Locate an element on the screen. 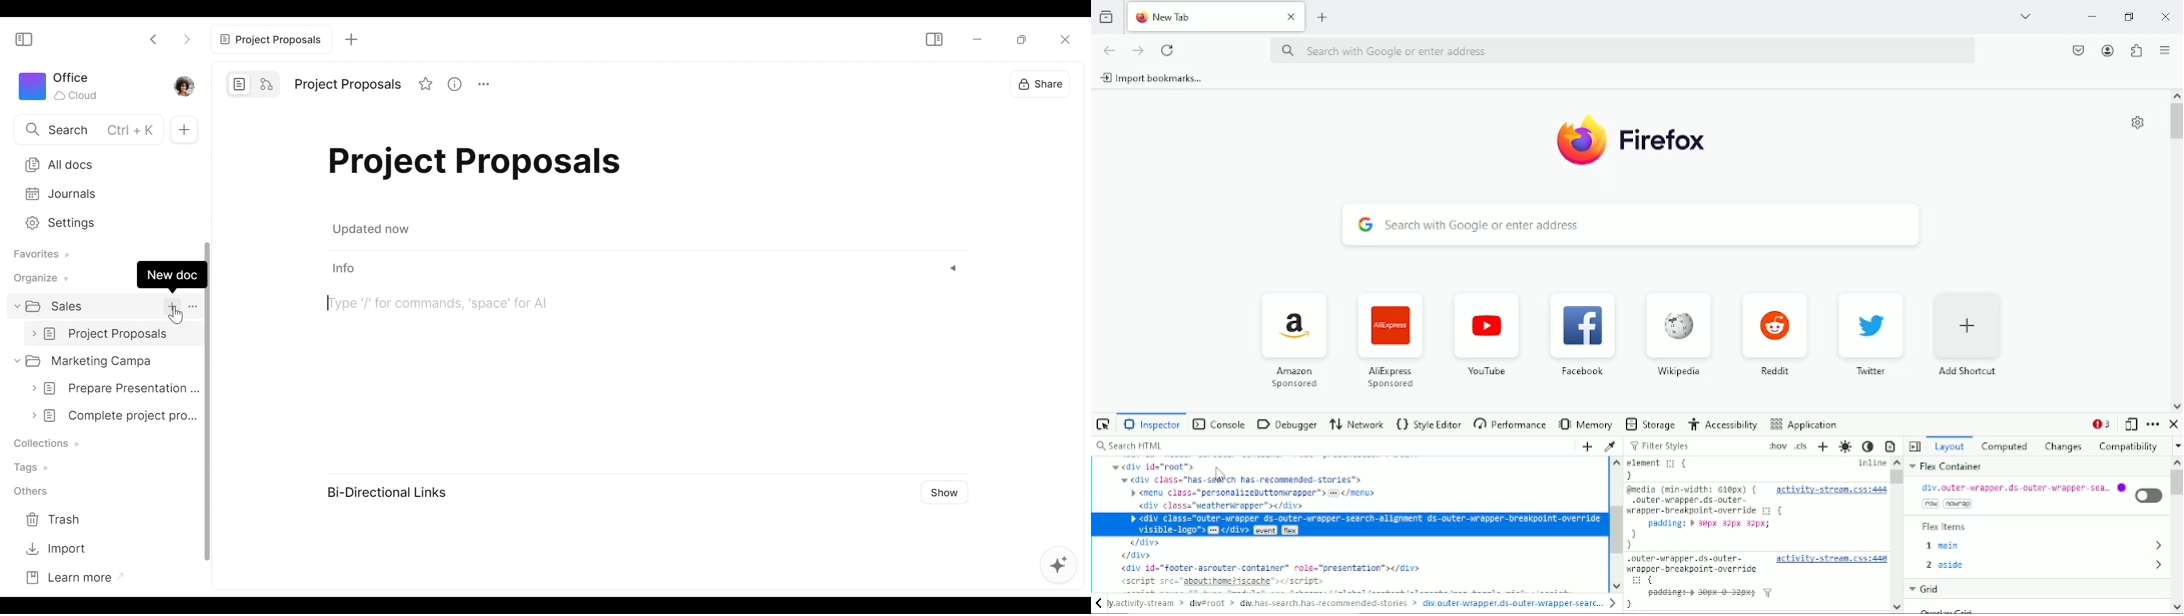 The width and height of the screenshot is (2184, 616). Tags is located at coordinates (36, 464).